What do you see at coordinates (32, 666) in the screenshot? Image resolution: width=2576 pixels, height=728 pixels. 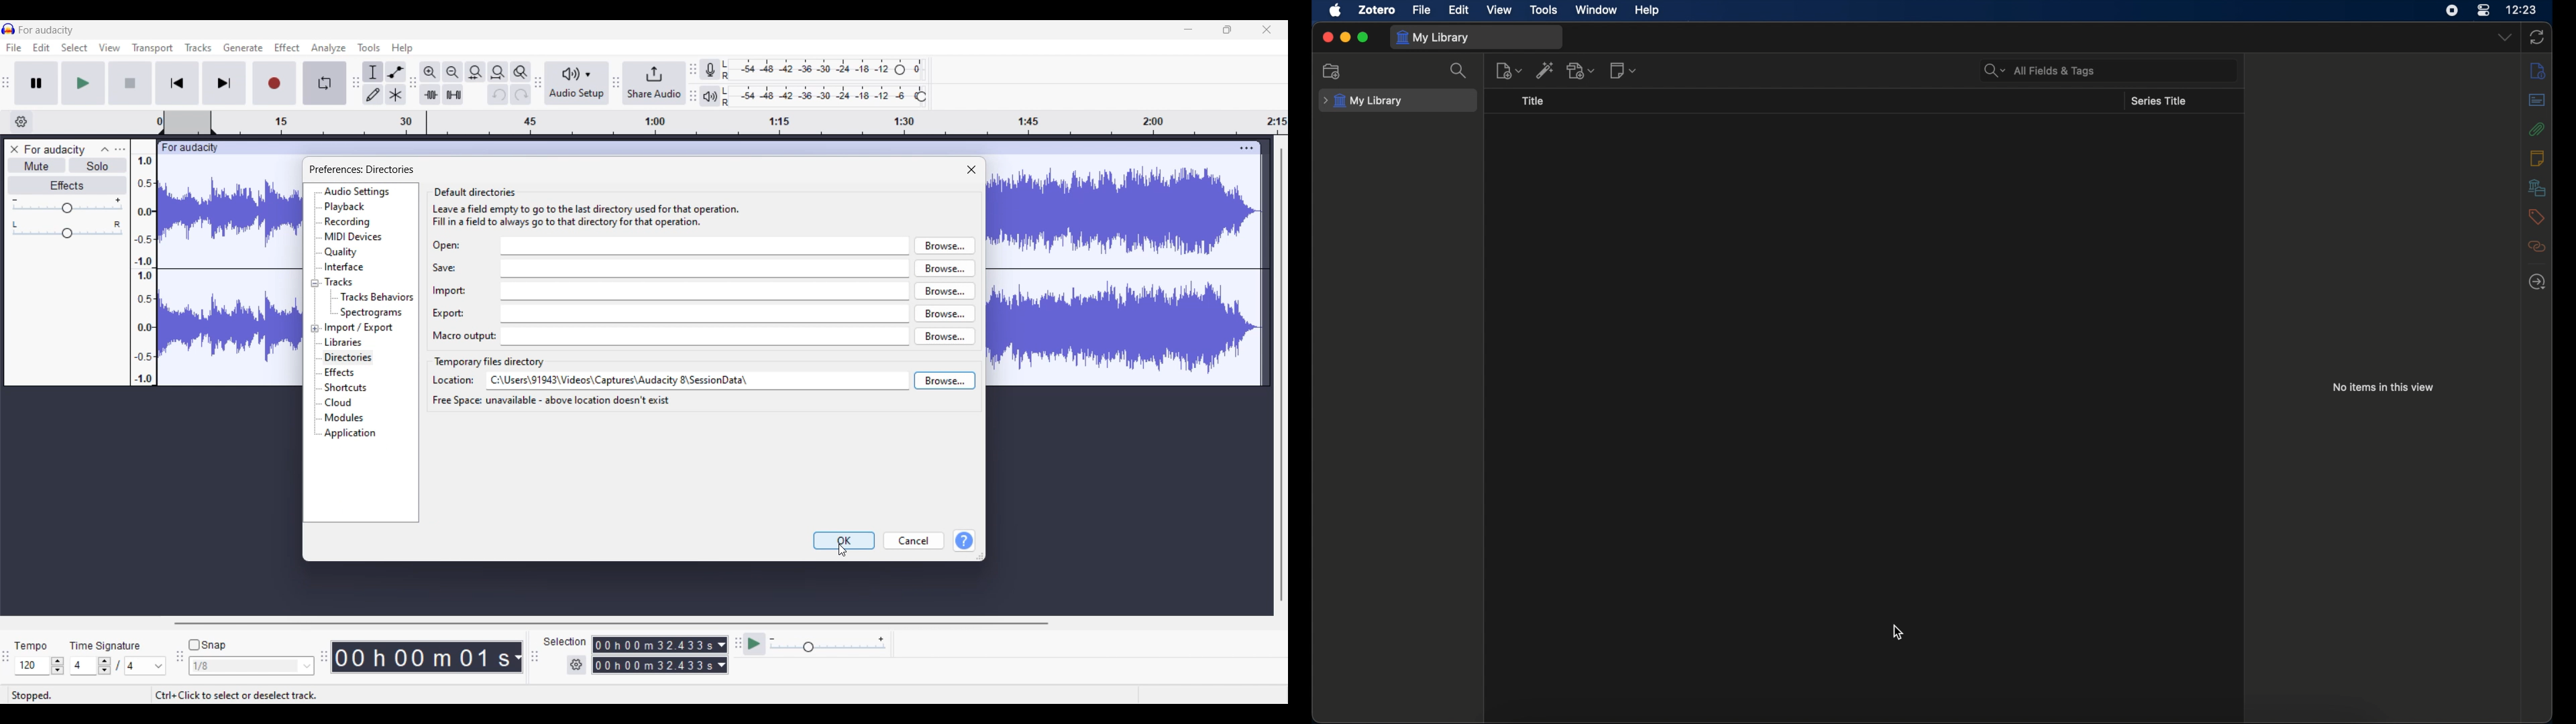 I see `Input tempo` at bounding box center [32, 666].